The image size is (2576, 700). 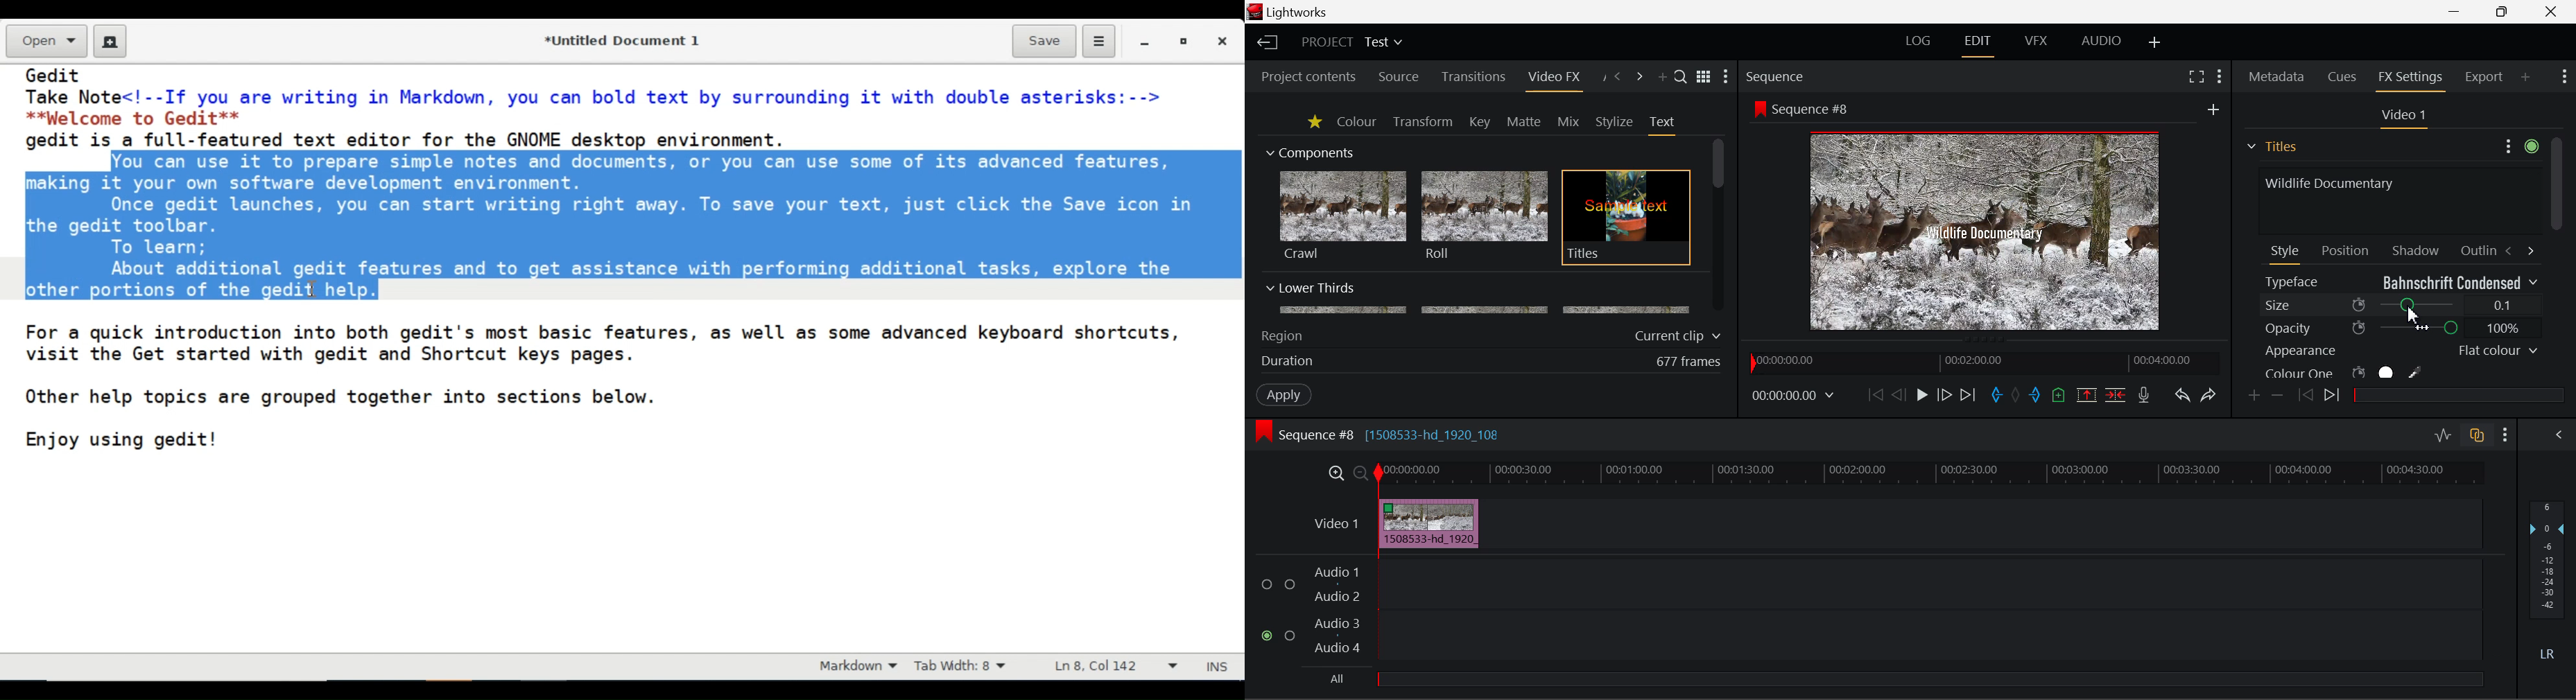 What do you see at coordinates (2344, 77) in the screenshot?
I see `Cues` at bounding box center [2344, 77].